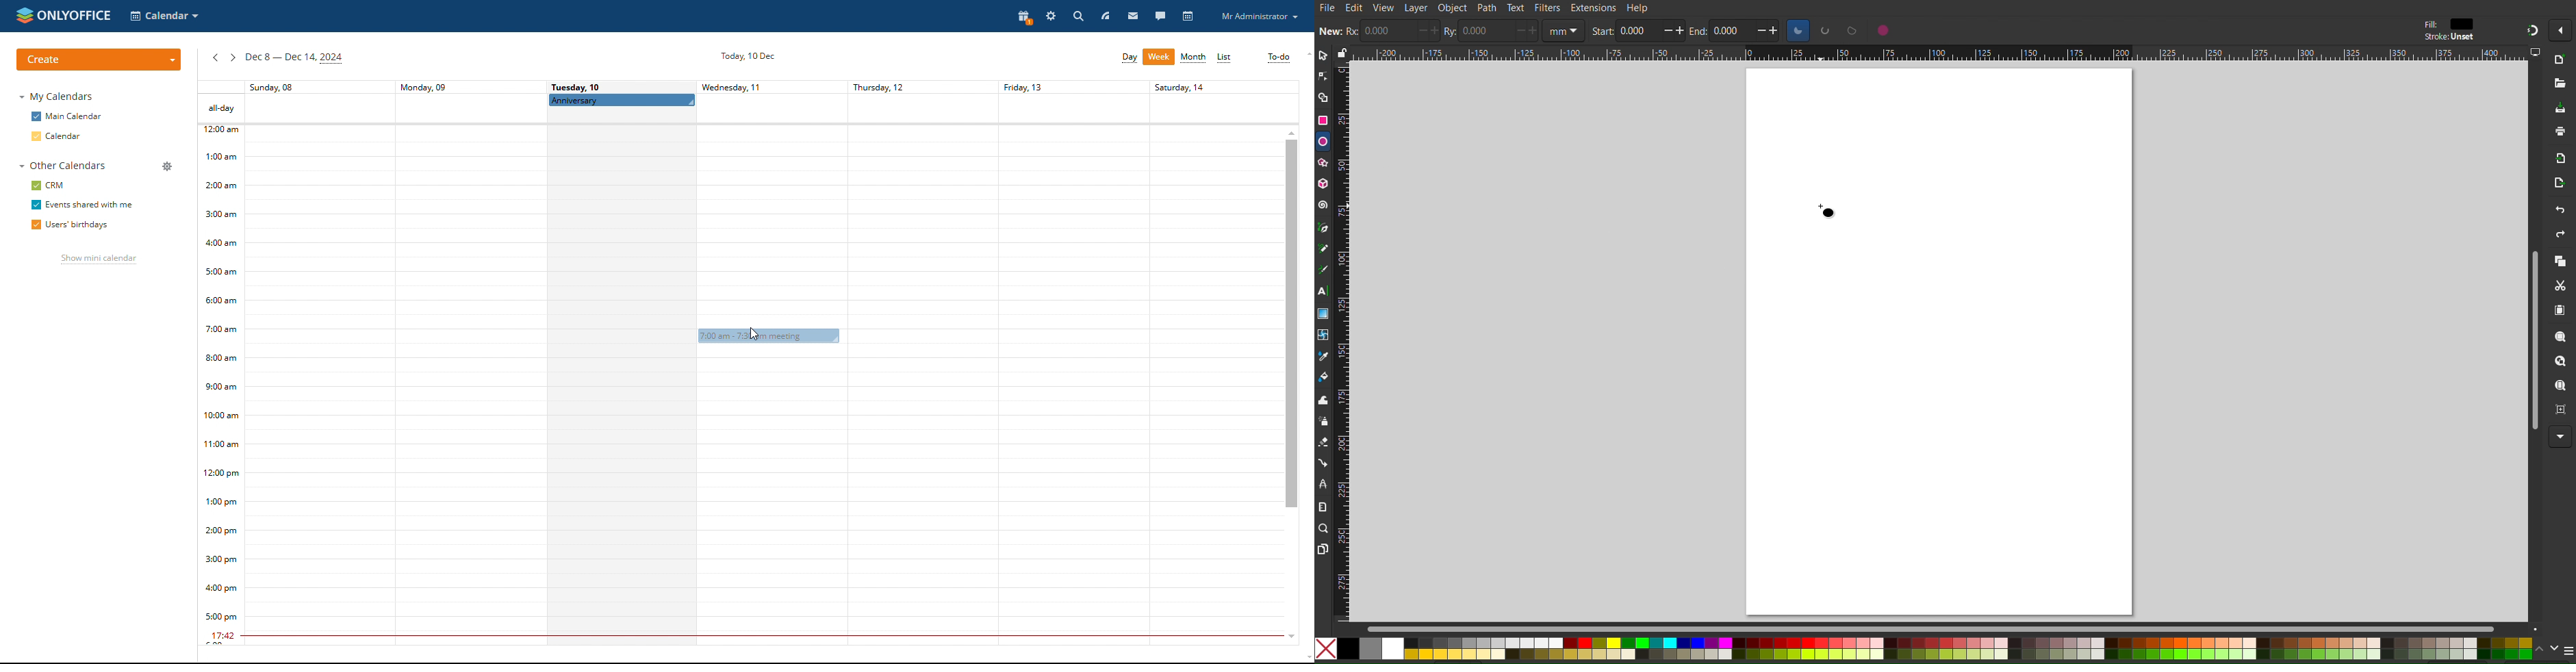  I want to click on , so click(1923, 651).